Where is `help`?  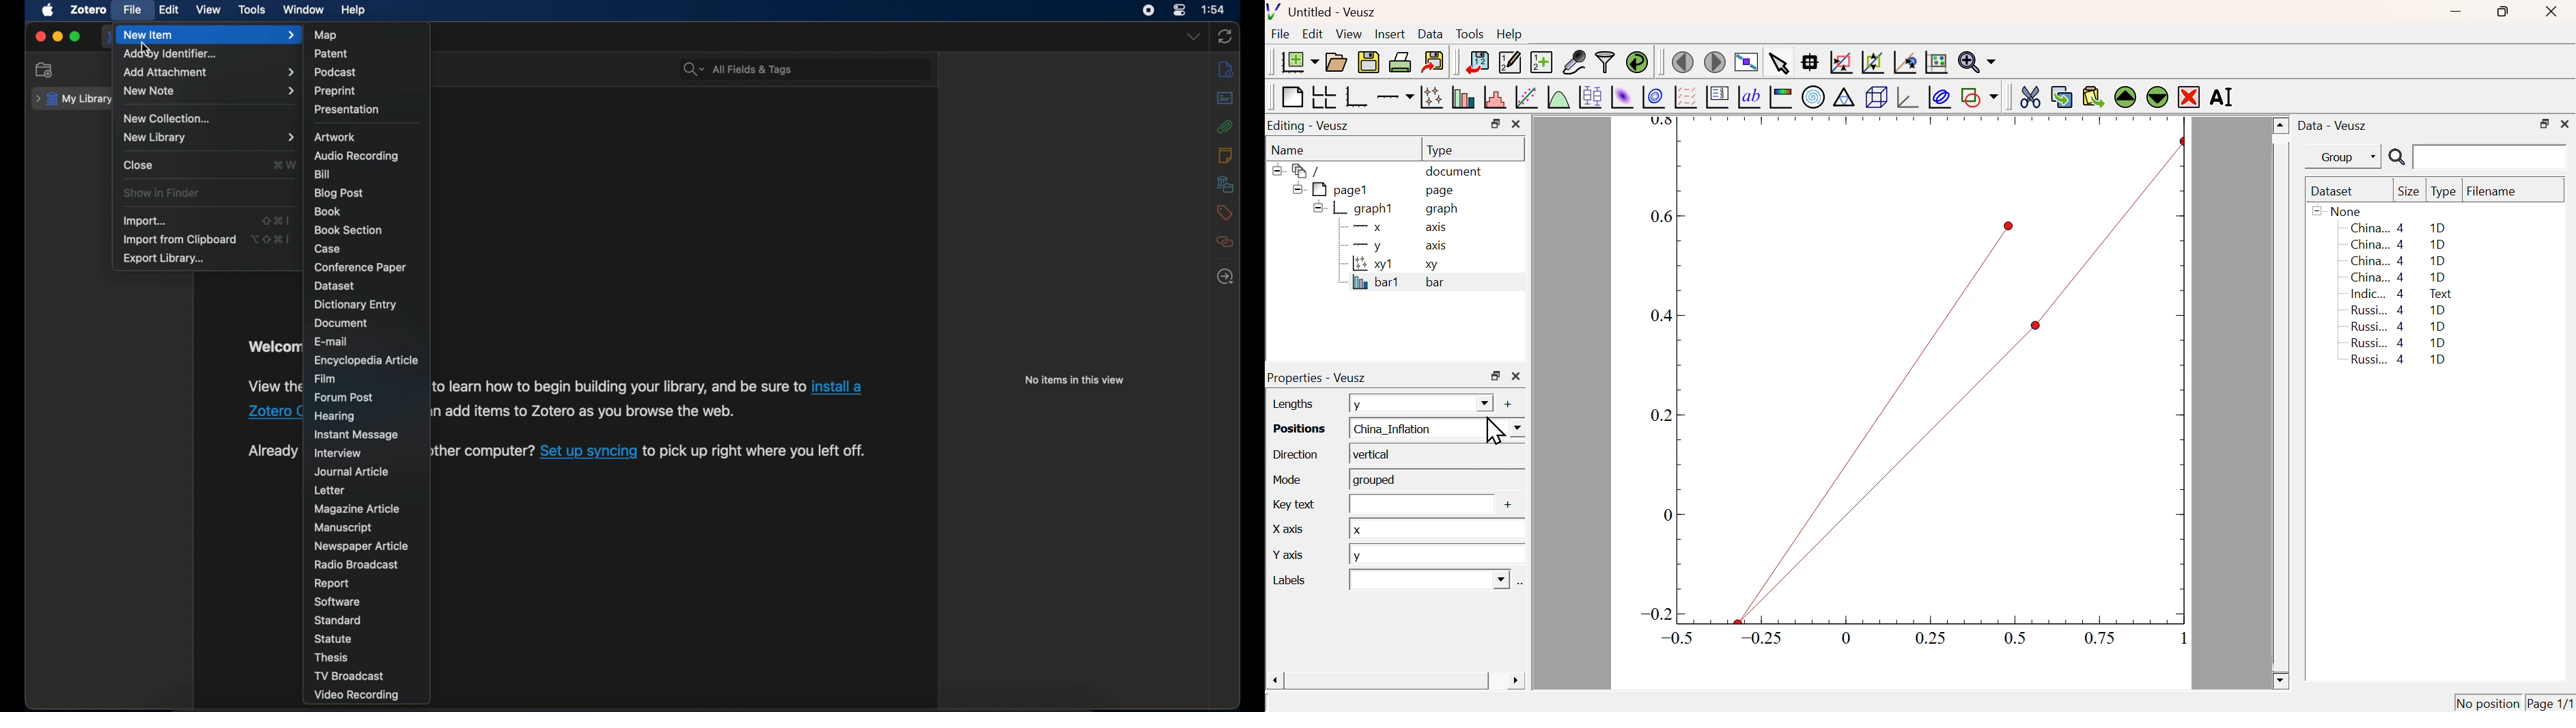 help is located at coordinates (355, 11).